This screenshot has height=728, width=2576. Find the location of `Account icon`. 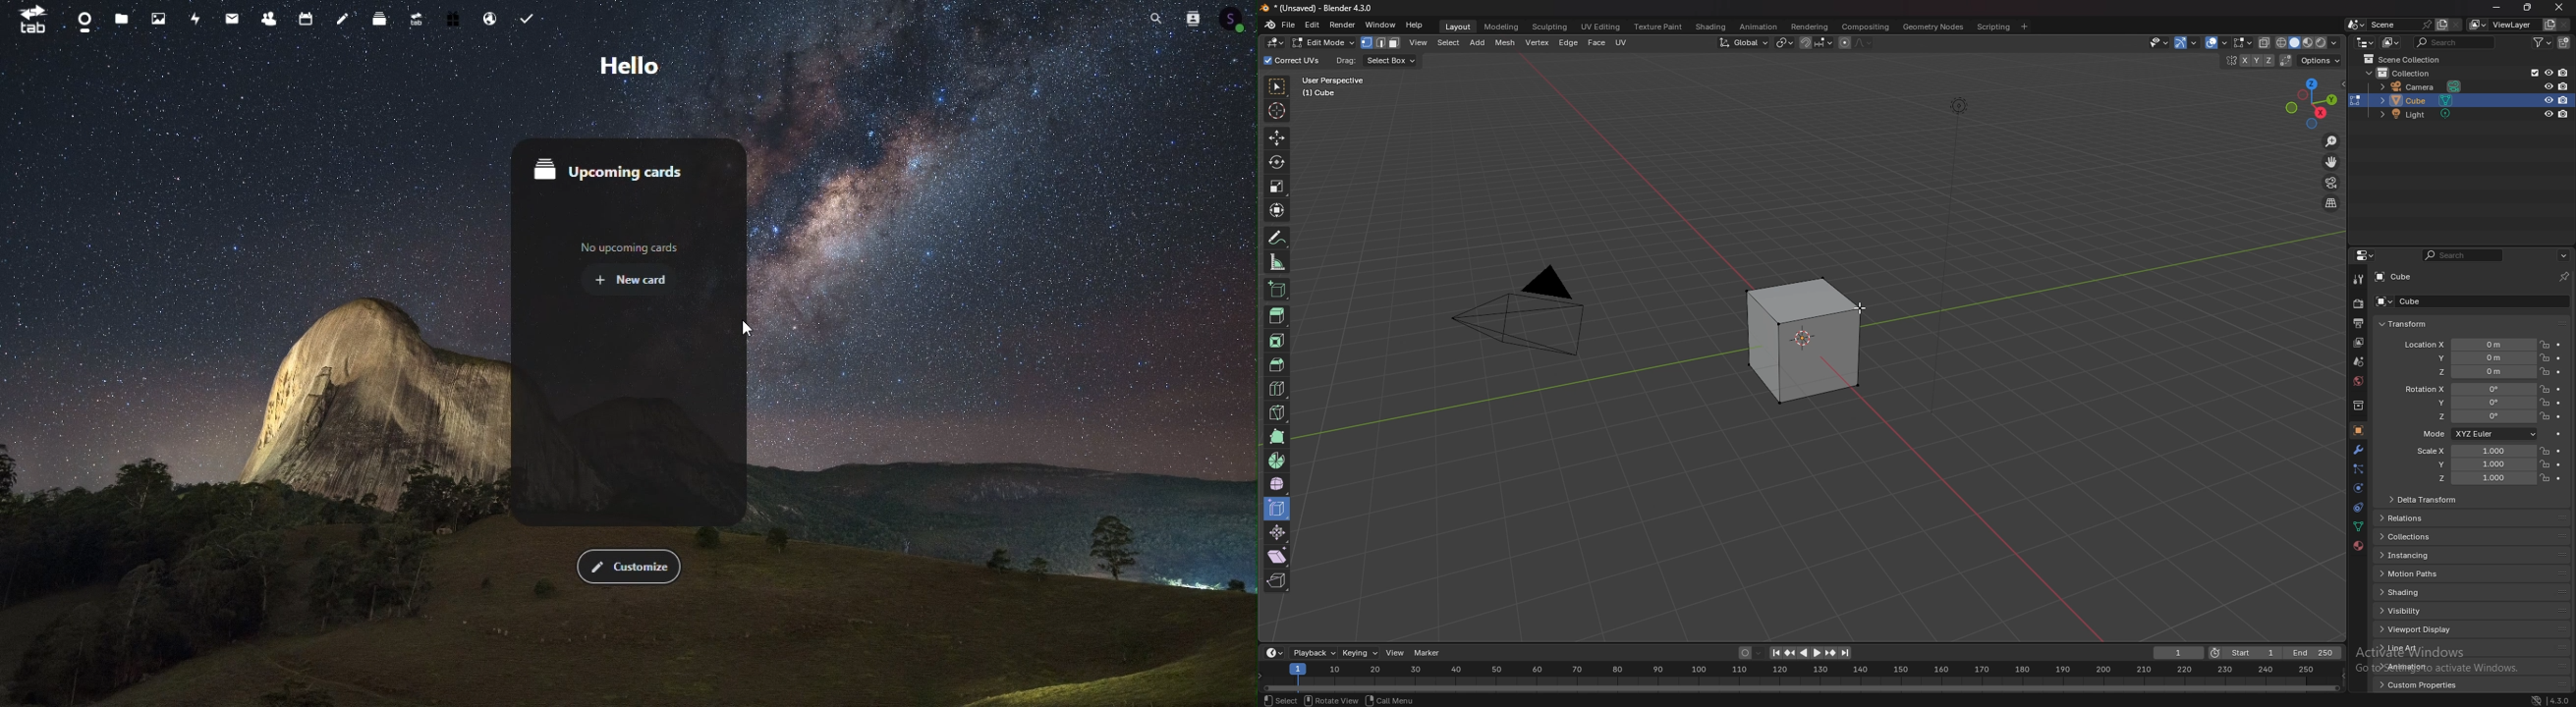

Account icon is located at coordinates (1234, 17).